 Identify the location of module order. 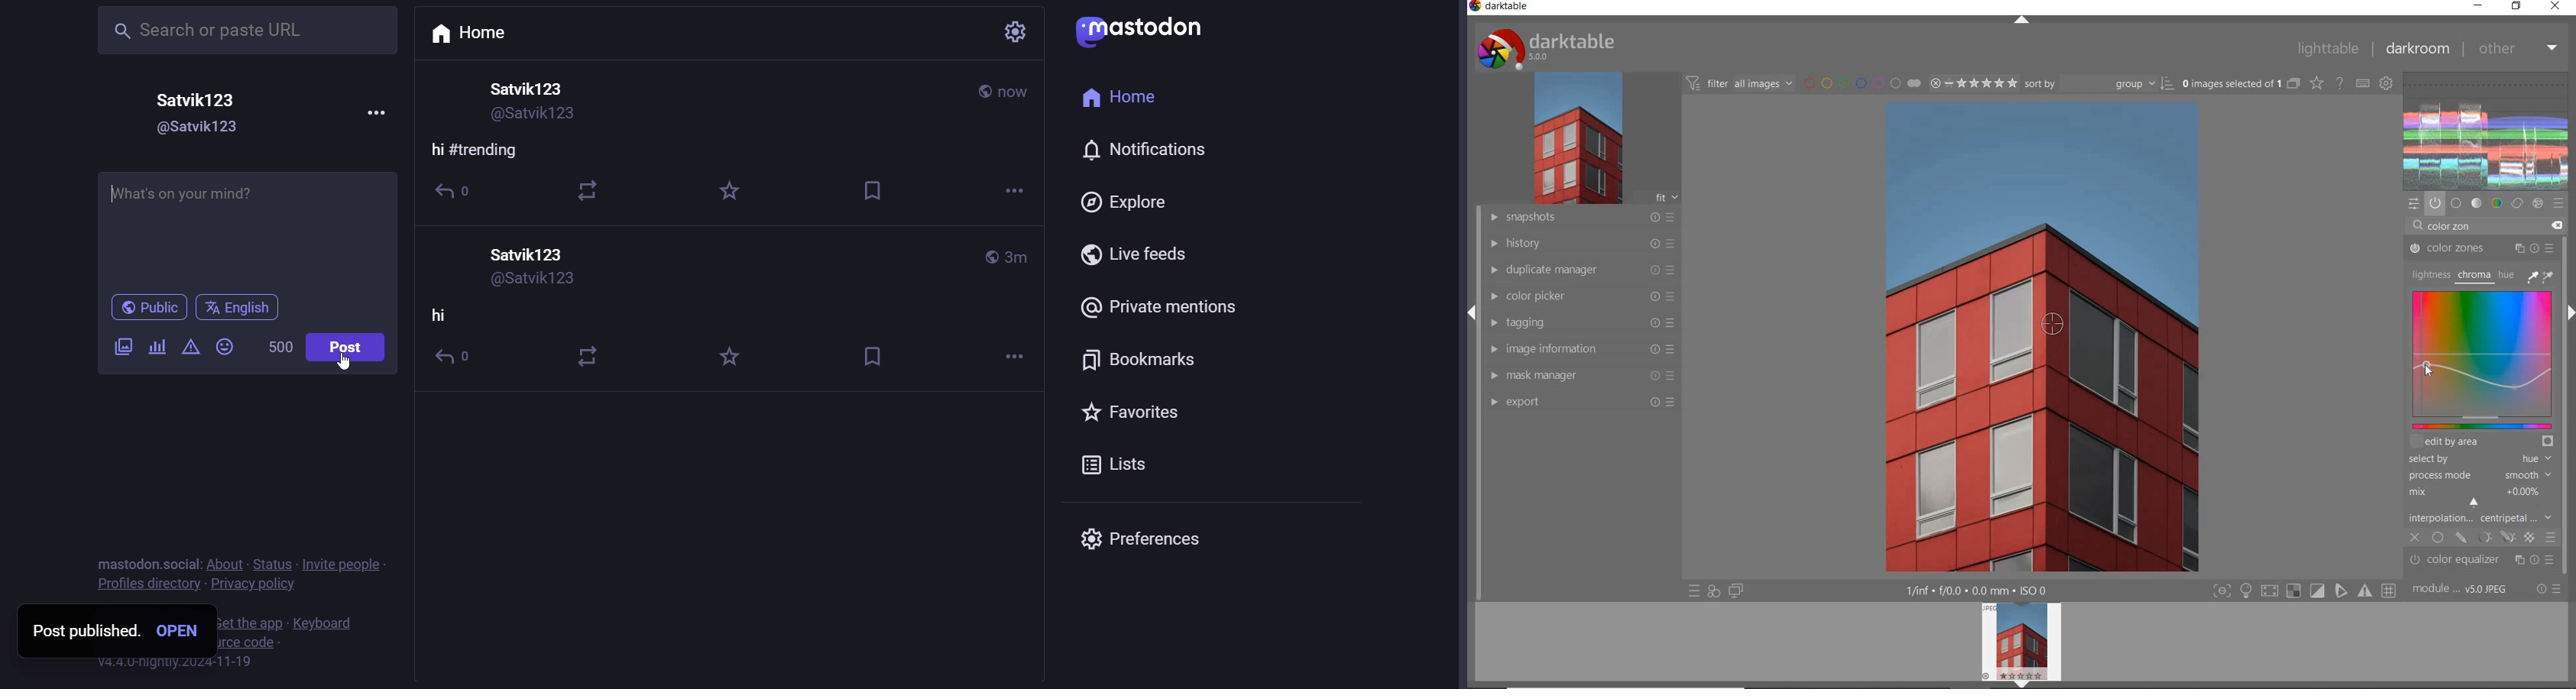
(2463, 590).